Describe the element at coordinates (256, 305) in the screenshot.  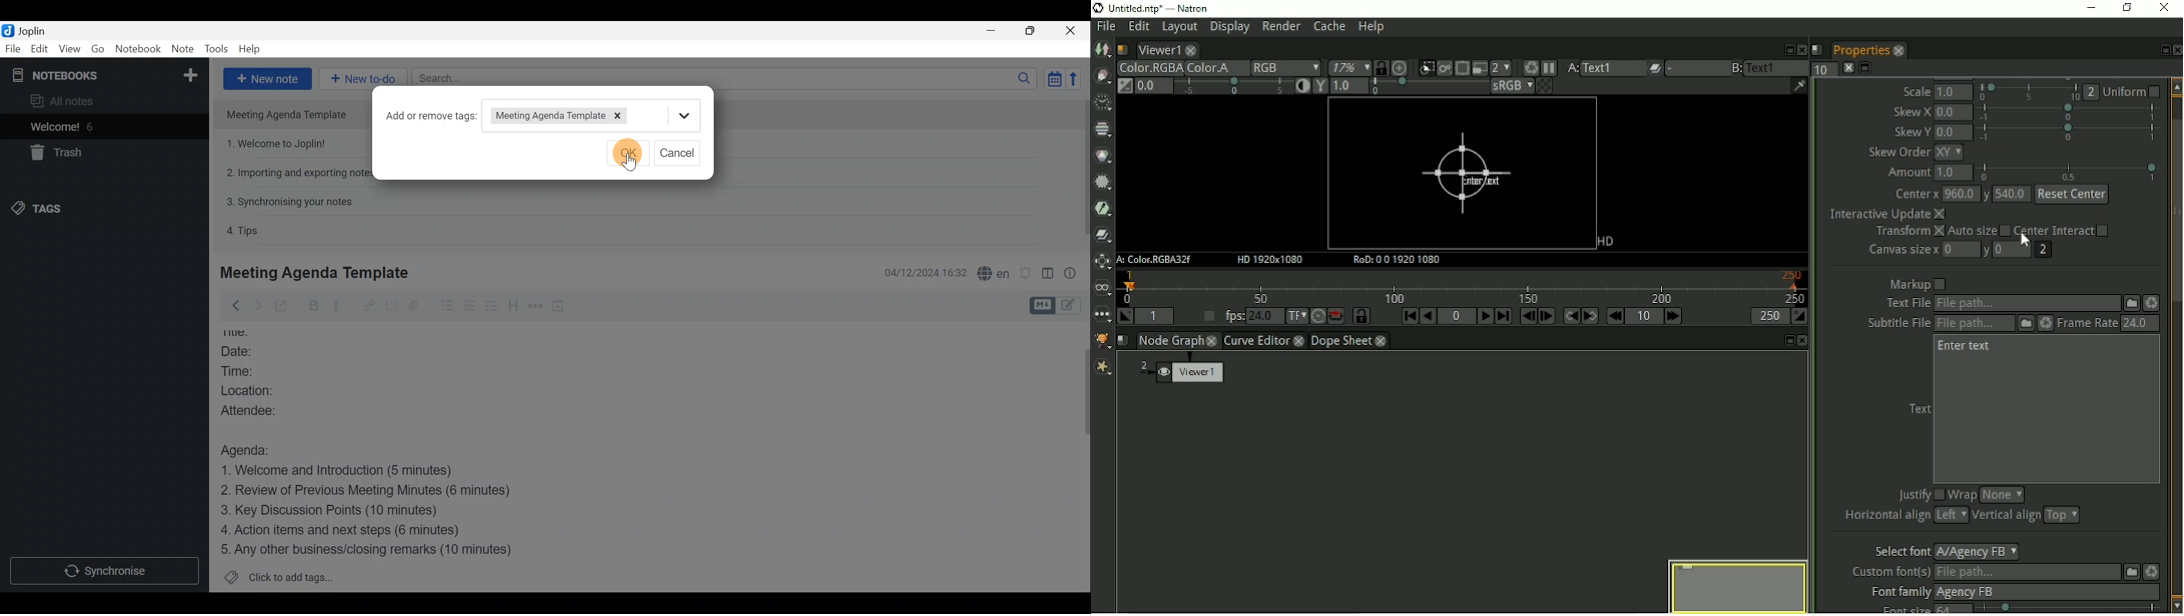
I see `Forward` at that location.